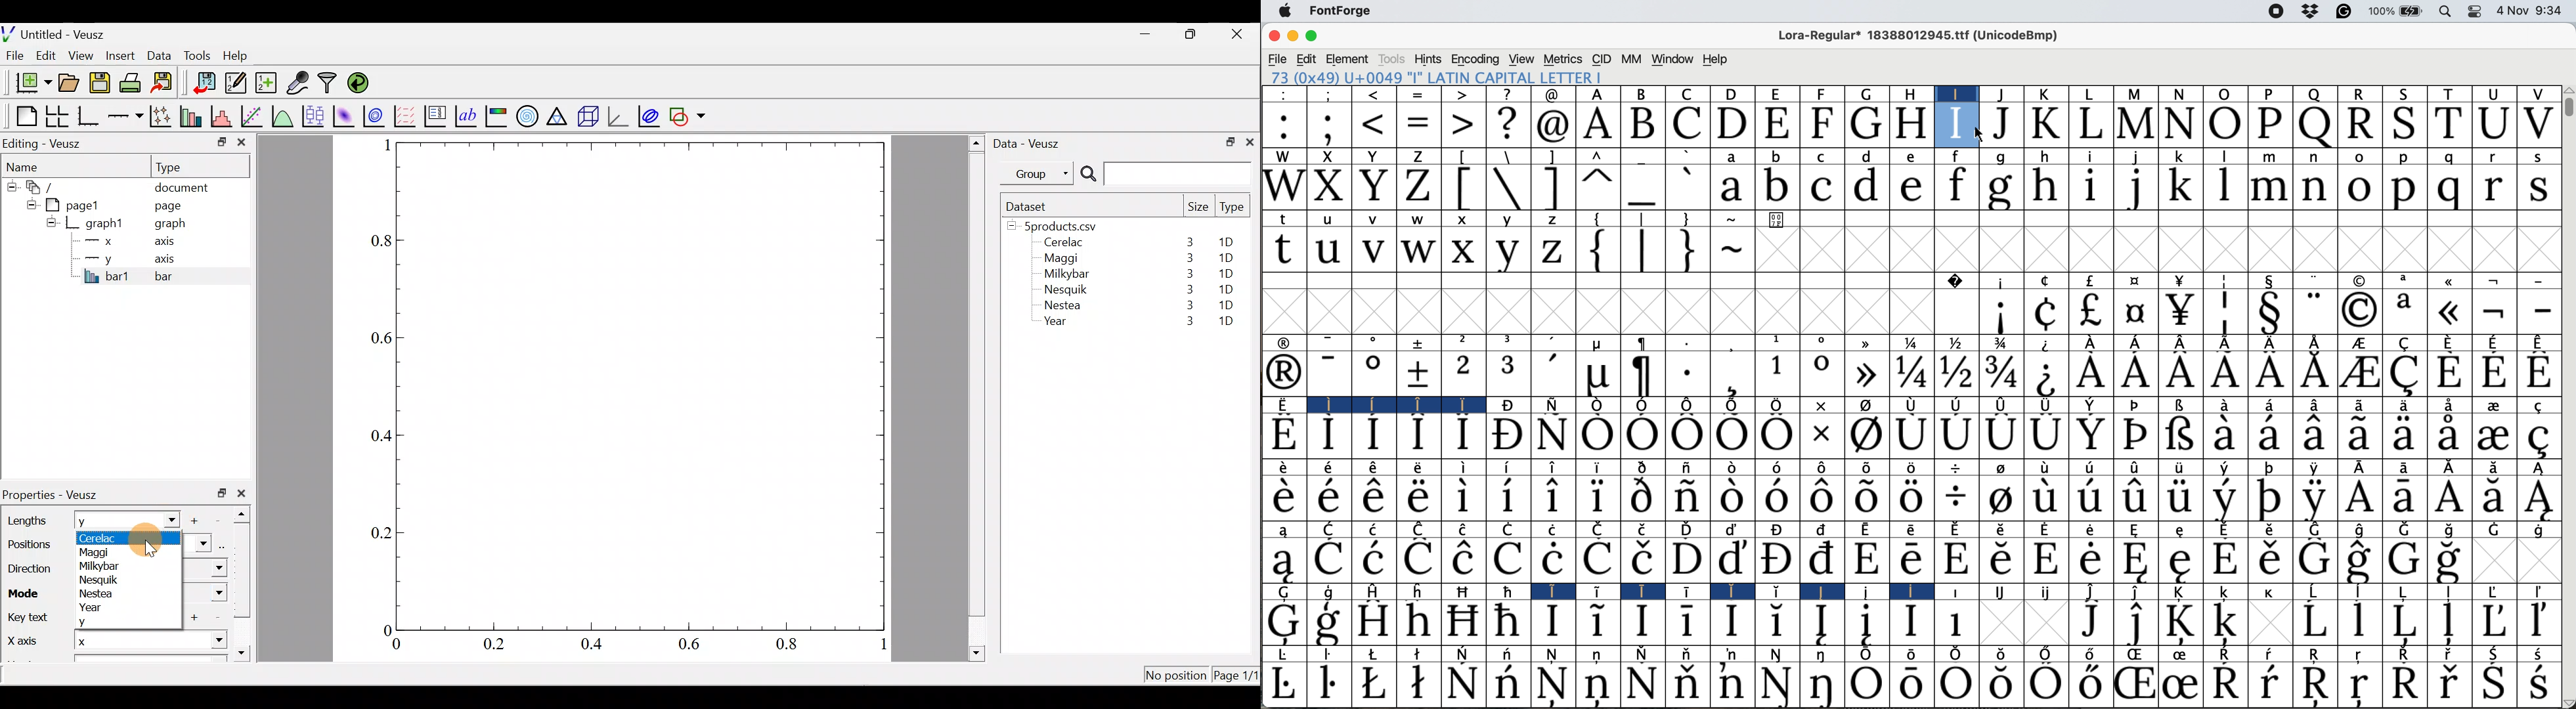 The image size is (2576, 728). Describe the element at coordinates (2317, 685) in the screenshot. I see `Symbol` at that location.